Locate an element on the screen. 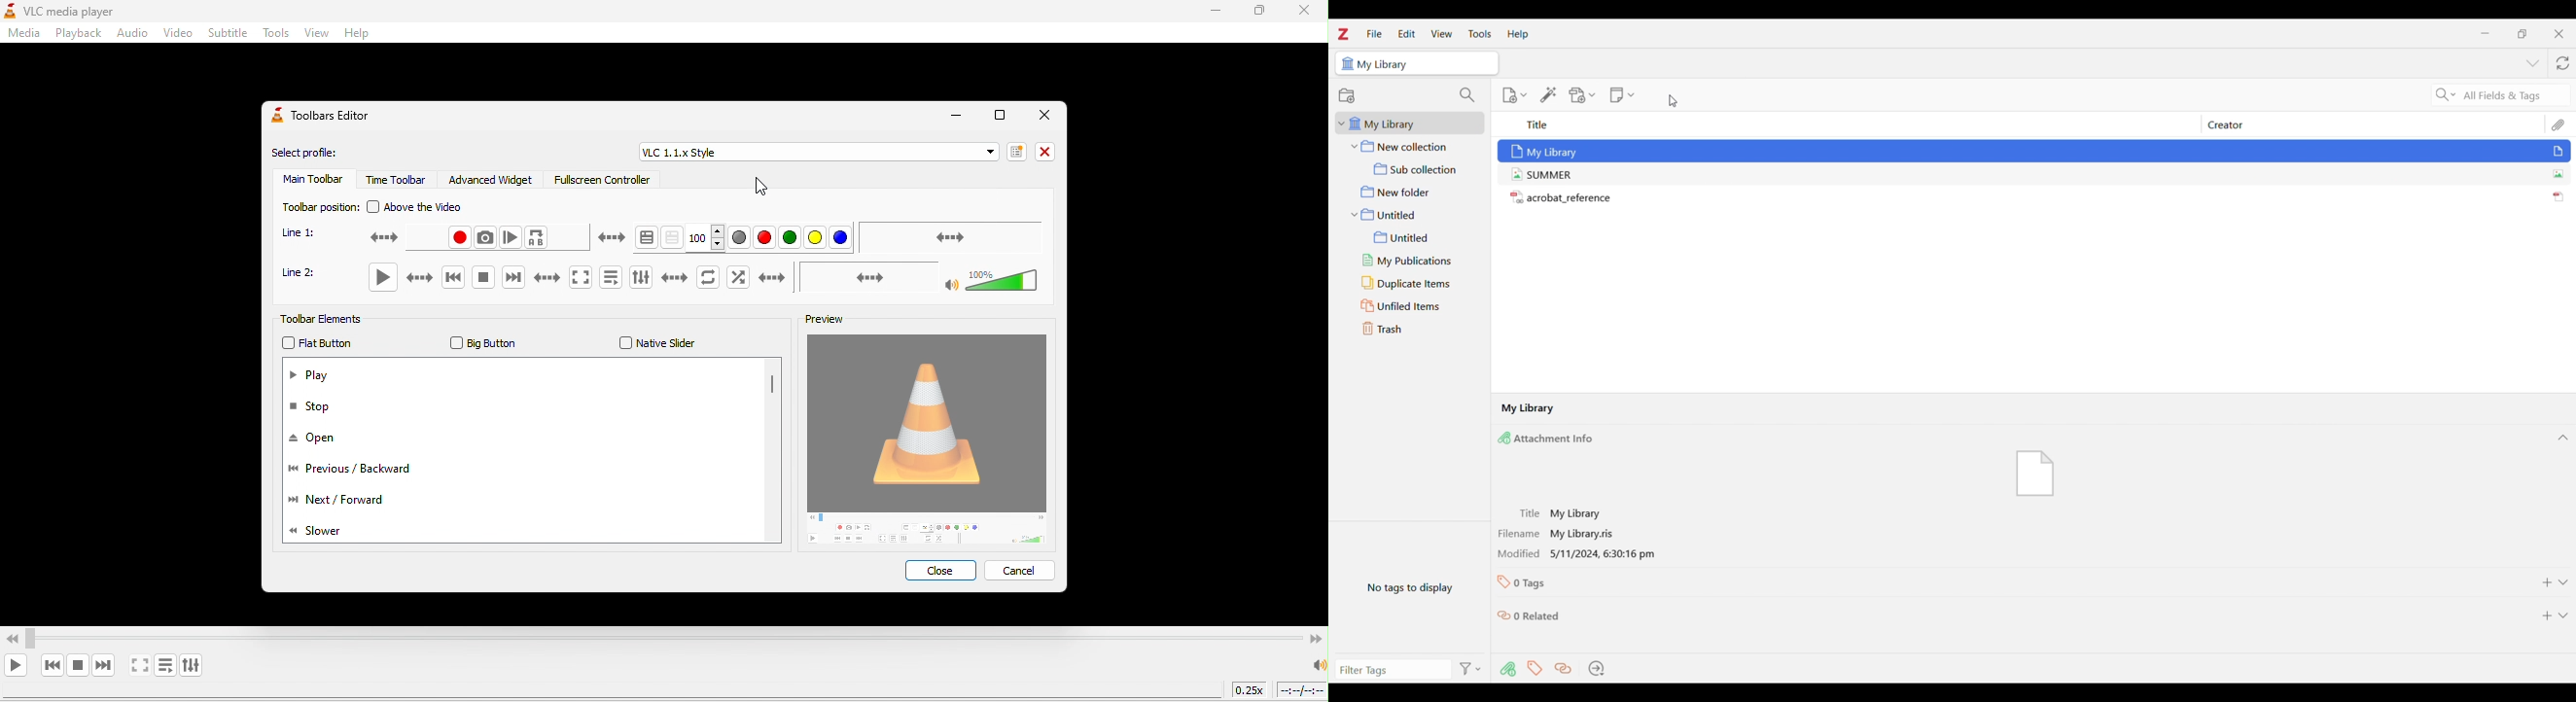 The image size is (2576, 728). Title: My library is located at coordinates (1583, 512).